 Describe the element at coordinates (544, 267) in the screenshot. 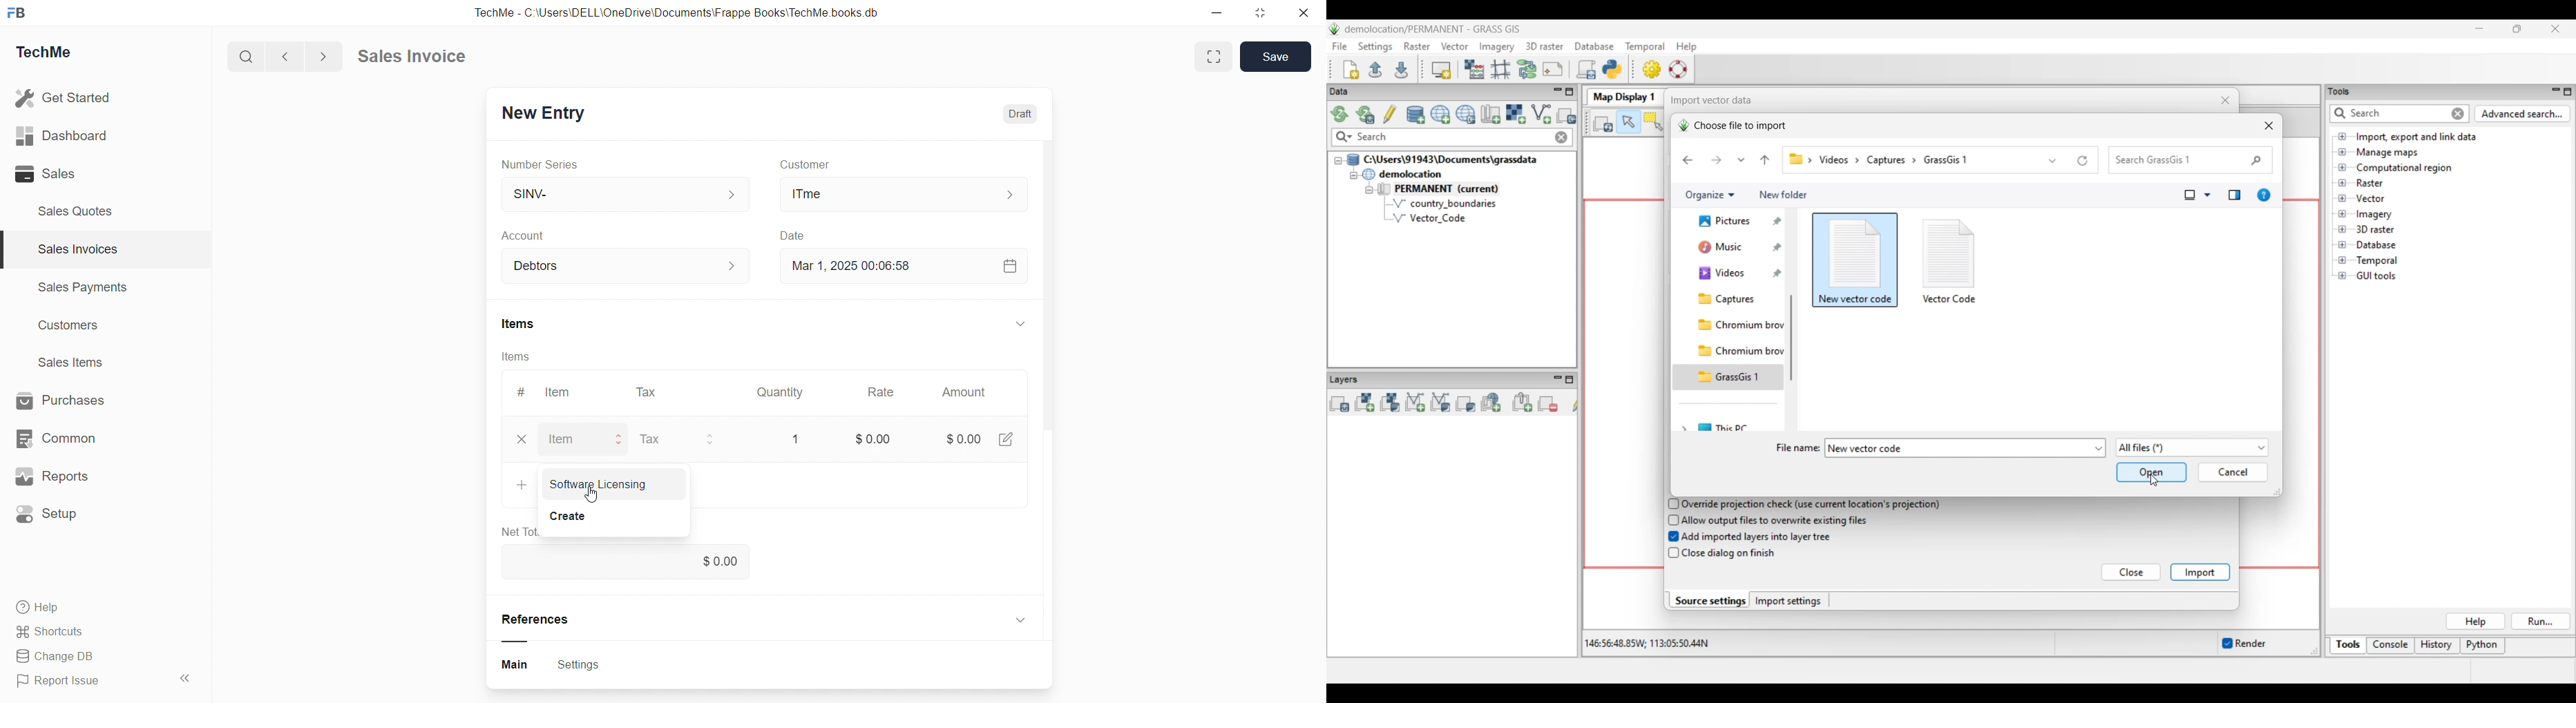

I see `Account` at that location.